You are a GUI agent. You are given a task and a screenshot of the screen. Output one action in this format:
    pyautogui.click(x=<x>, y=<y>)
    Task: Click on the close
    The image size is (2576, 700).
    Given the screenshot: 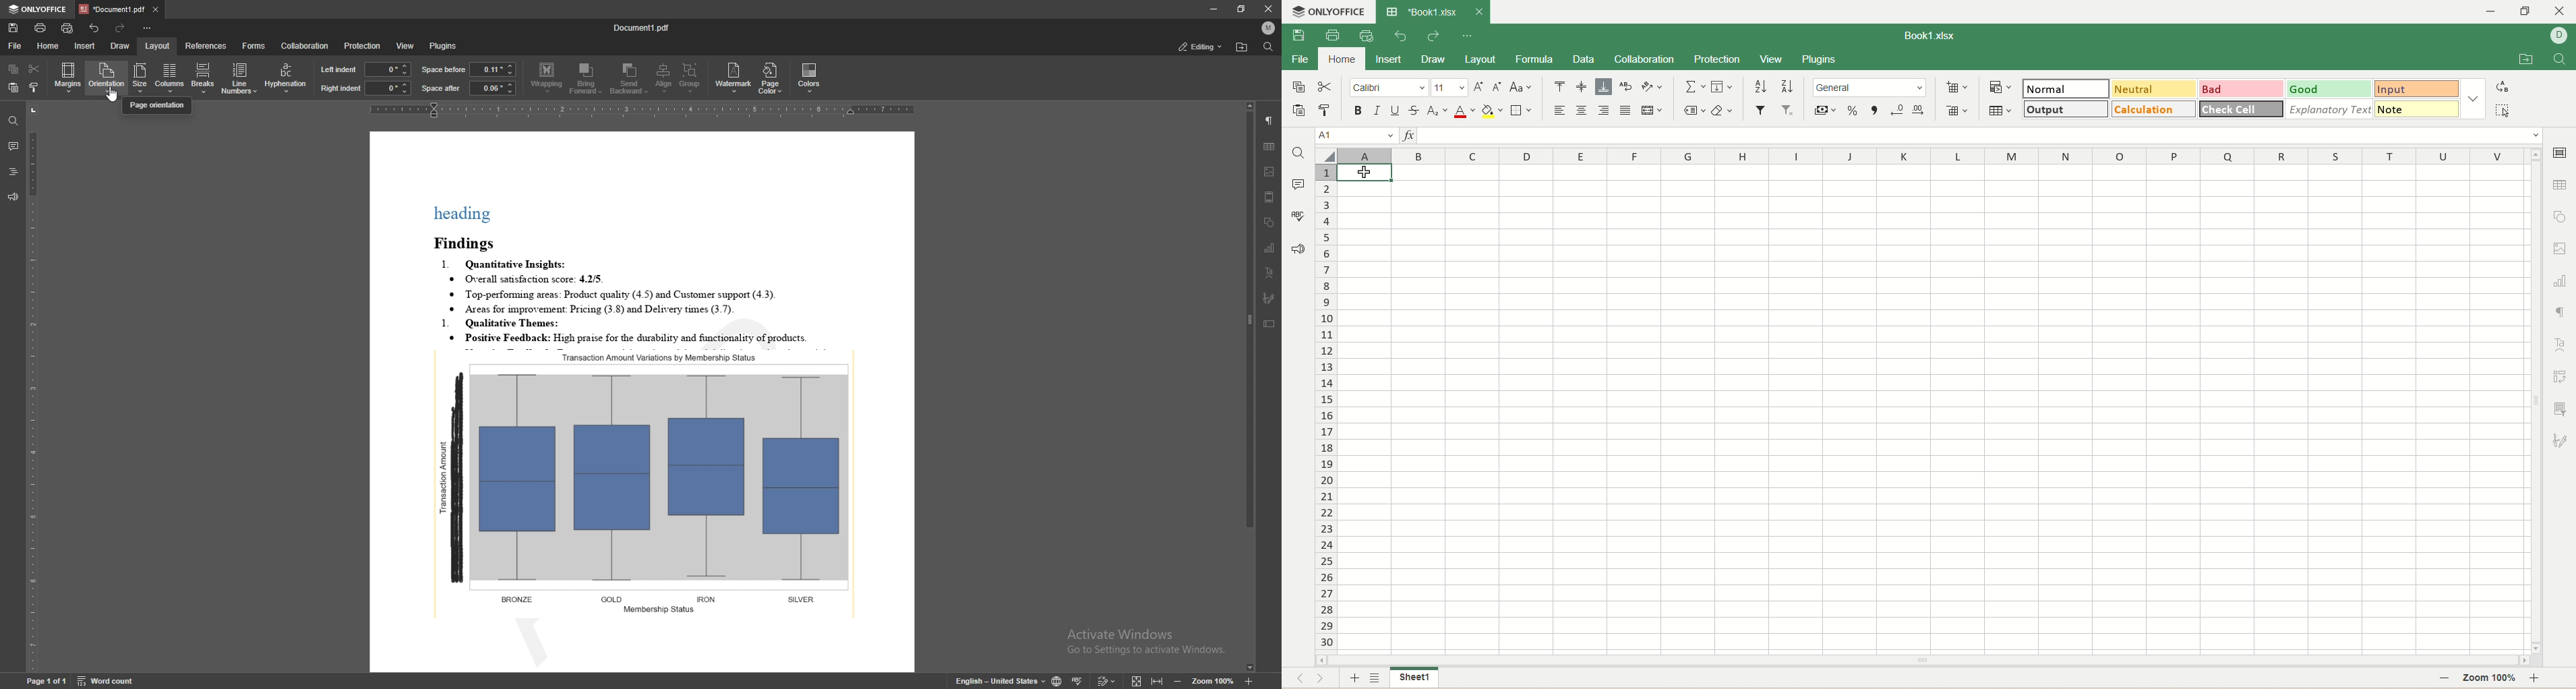 What is the action you would take?
    pyautogui.click(x=1266, y=9)
    